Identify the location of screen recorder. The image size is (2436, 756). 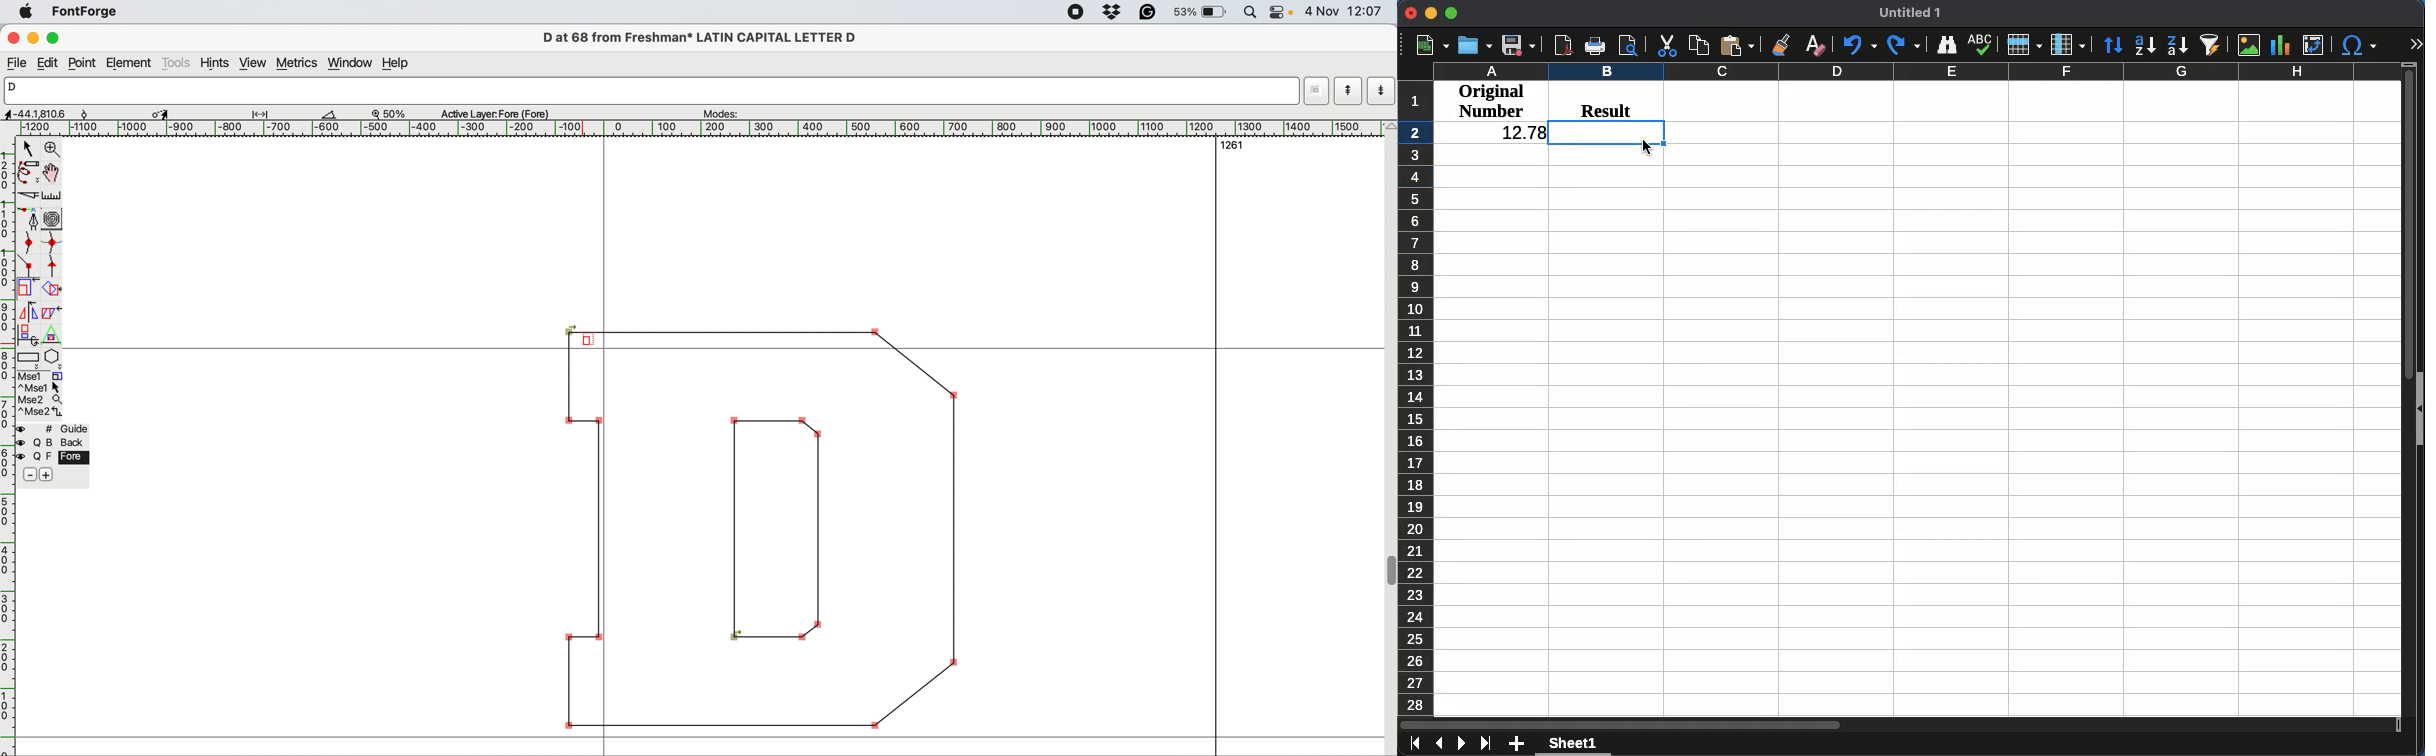
(1078, 14).